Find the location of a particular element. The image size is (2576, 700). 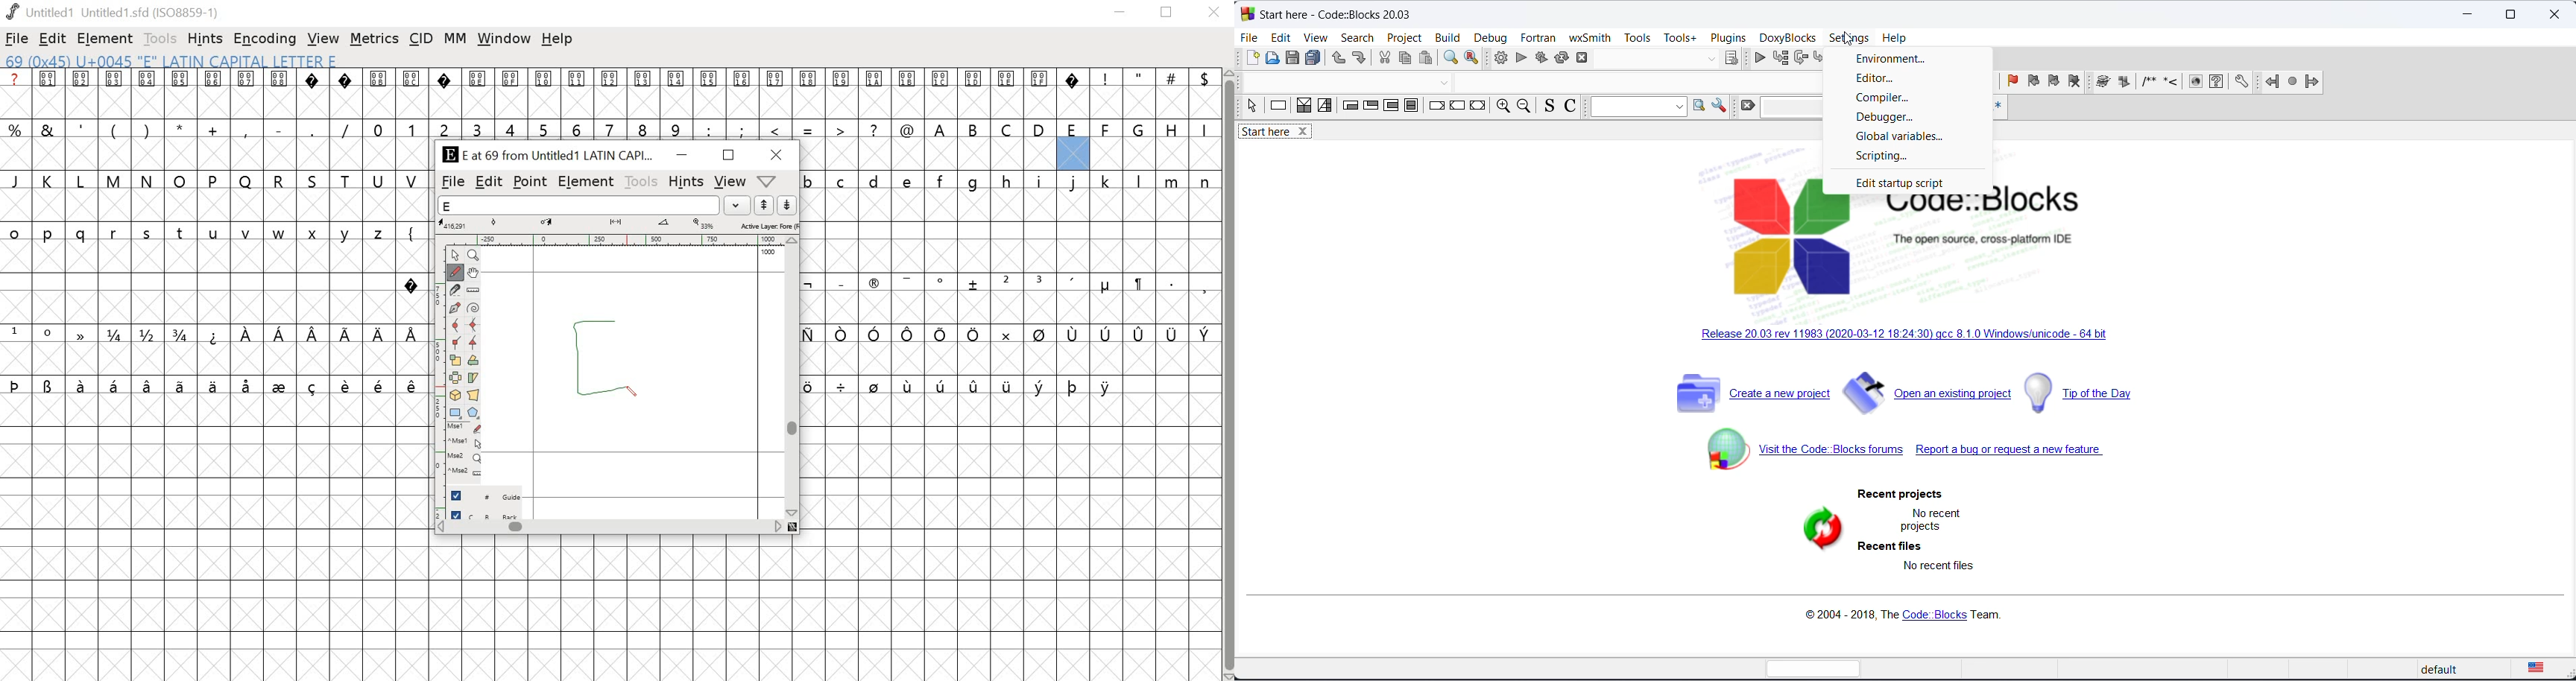

default is located at coordinates (2446, 671).